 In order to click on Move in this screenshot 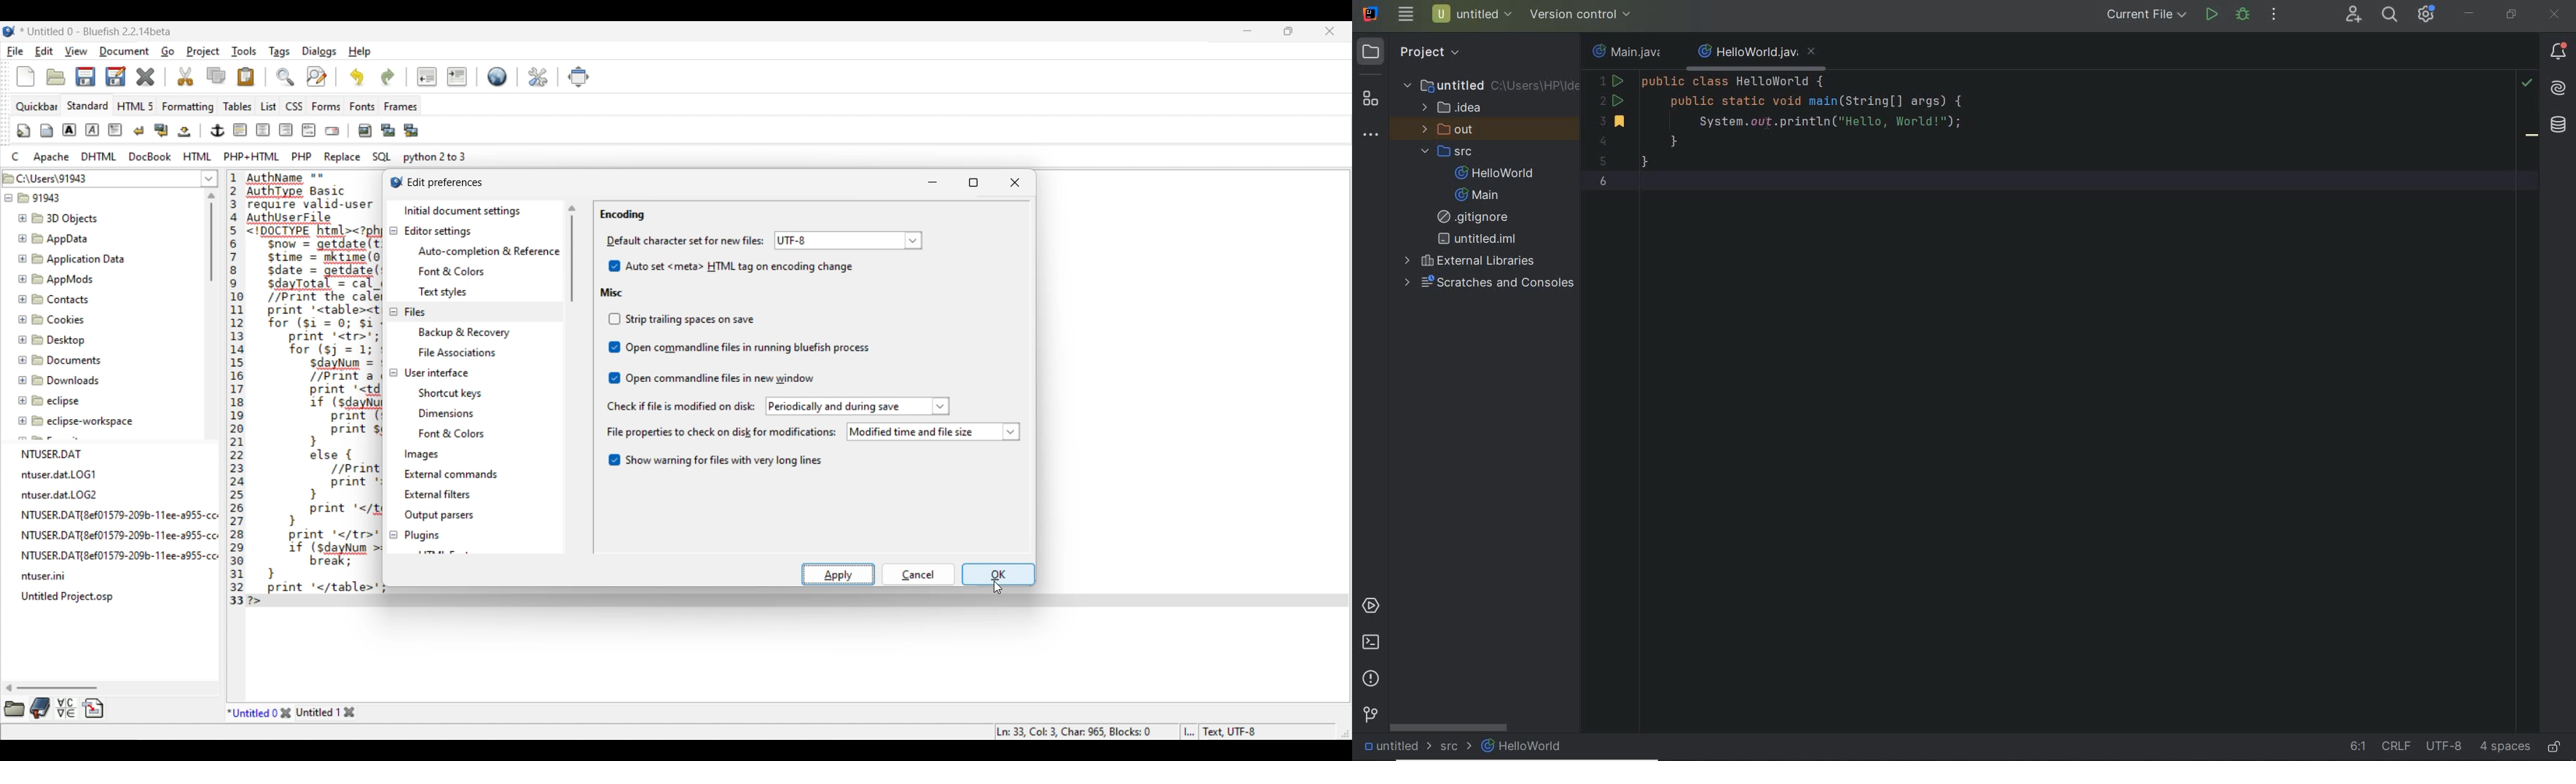, I will do `click(579, 77)`.